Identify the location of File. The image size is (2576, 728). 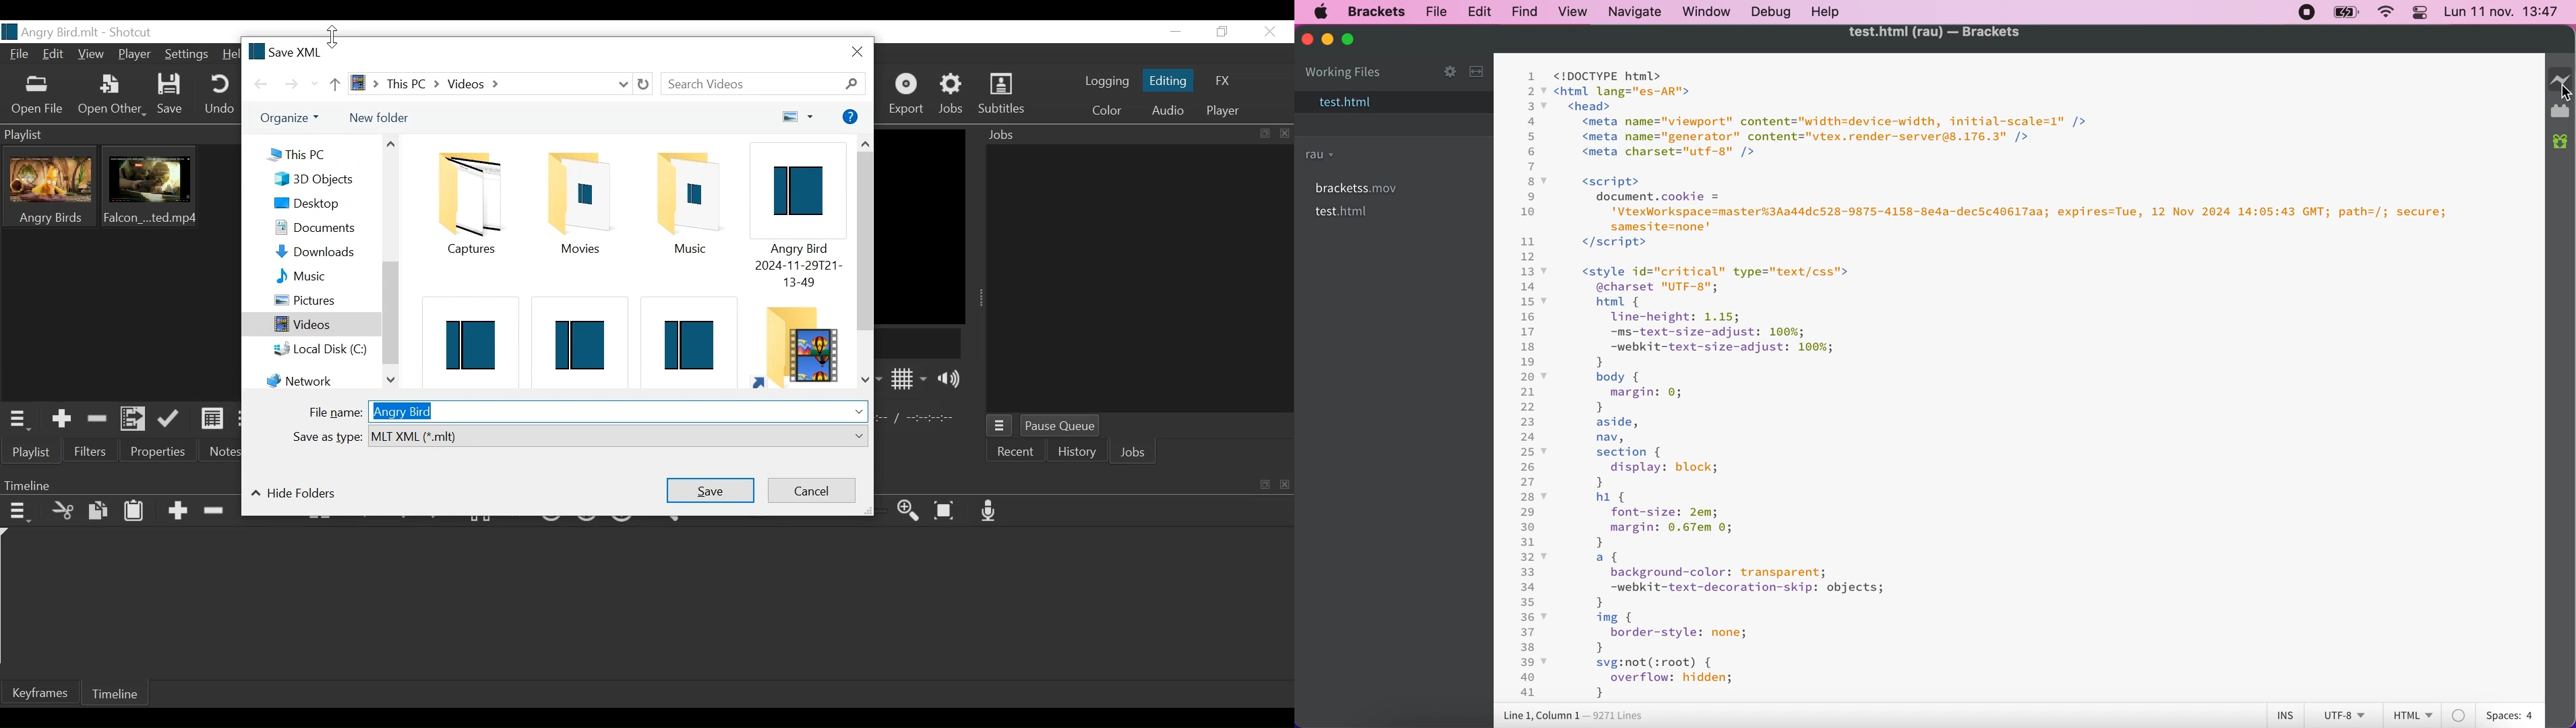
(20, 56).